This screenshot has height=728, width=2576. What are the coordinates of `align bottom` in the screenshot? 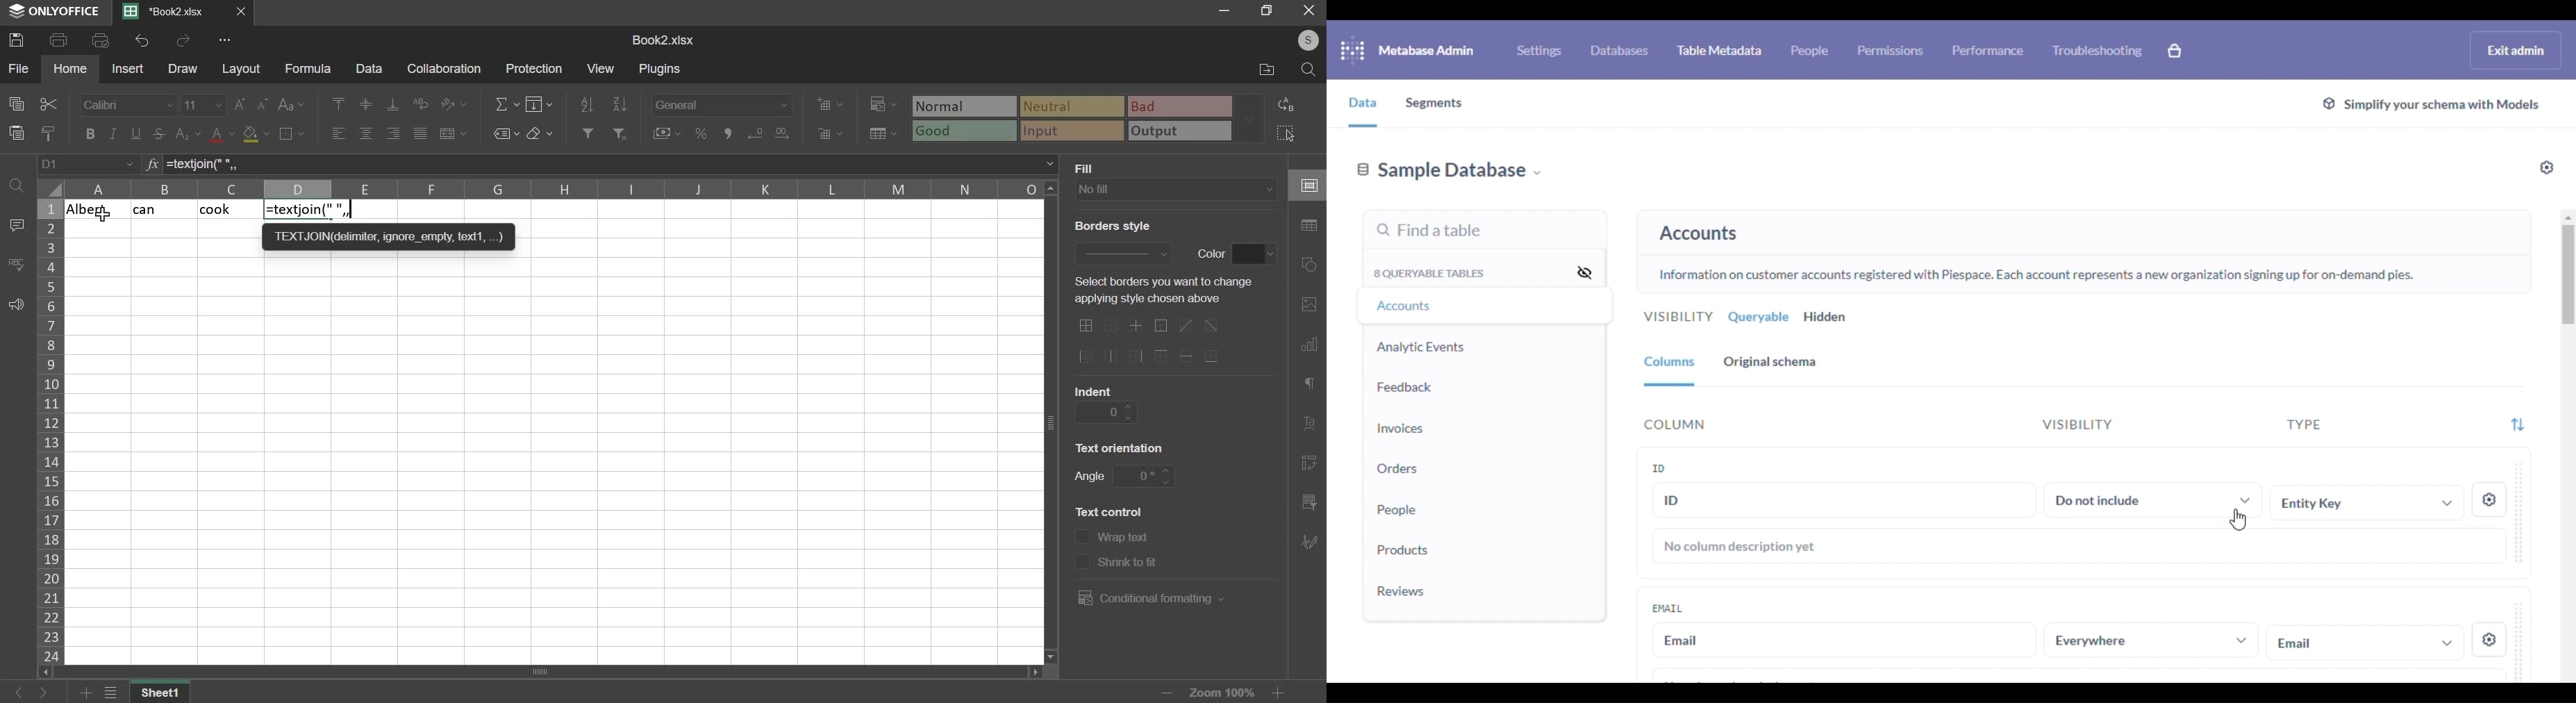 It's located at (393, 104).